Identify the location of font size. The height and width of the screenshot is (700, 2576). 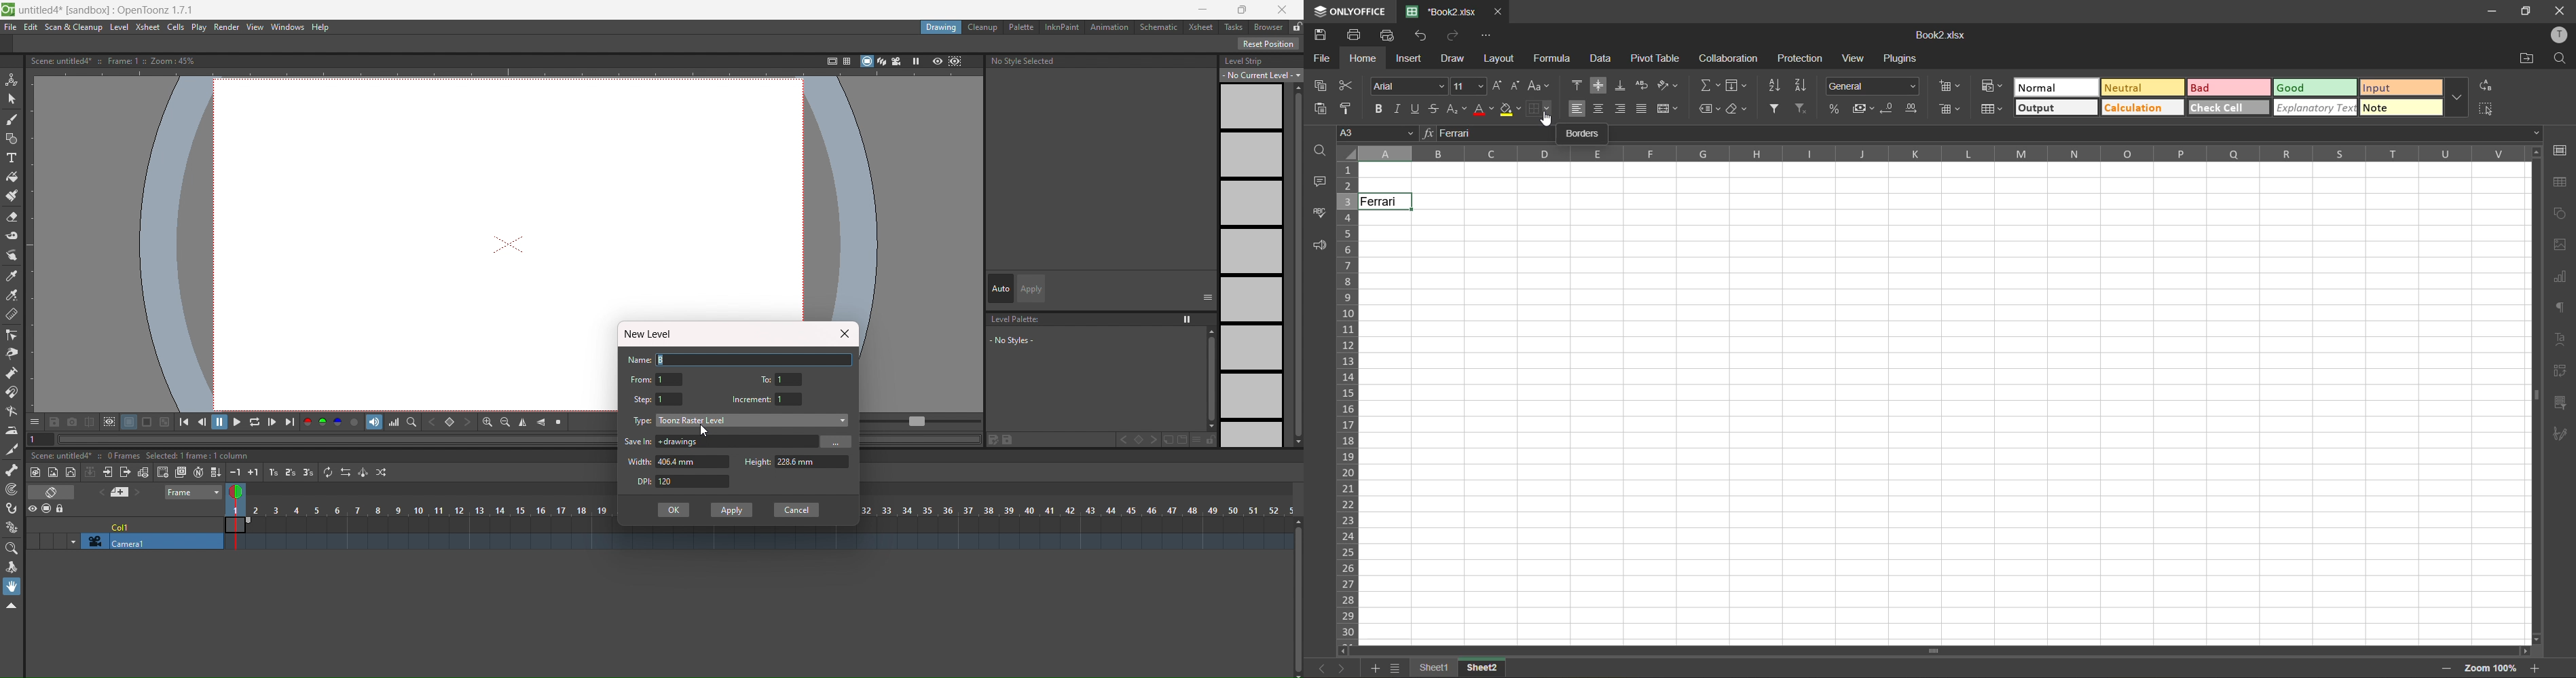
(1471, 85).